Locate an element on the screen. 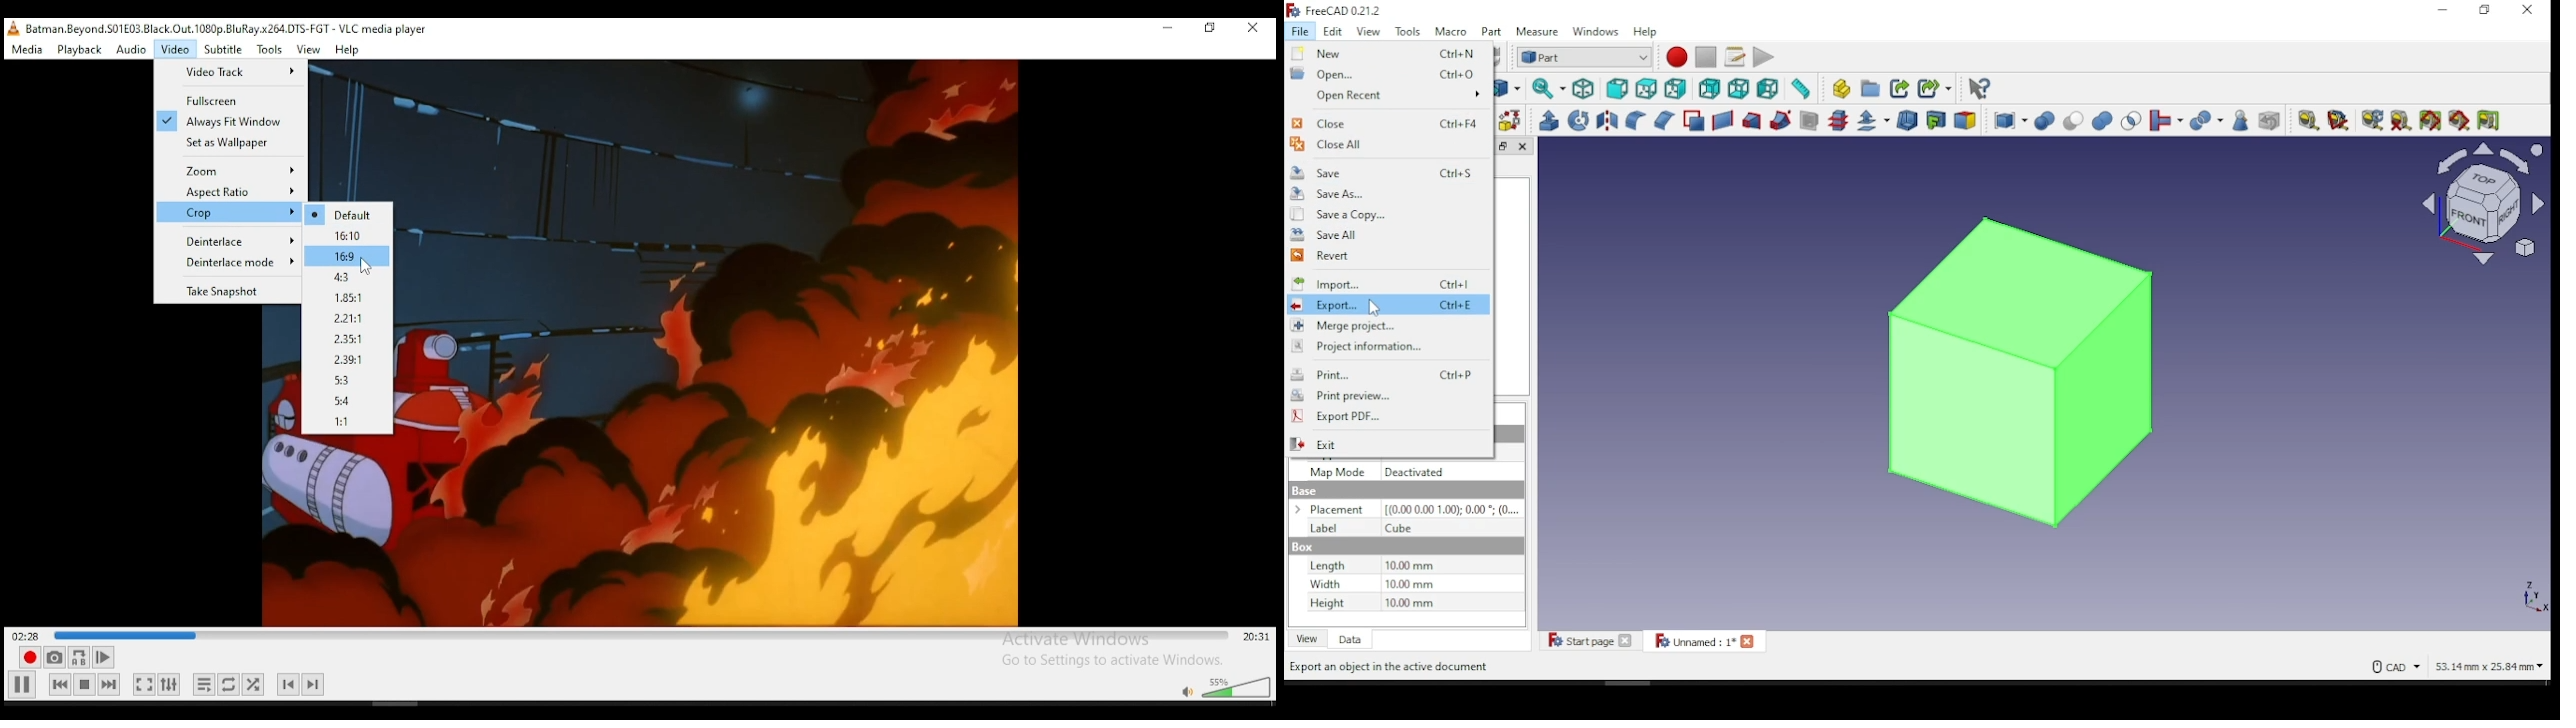  object is located at coordinates (2020, 367).